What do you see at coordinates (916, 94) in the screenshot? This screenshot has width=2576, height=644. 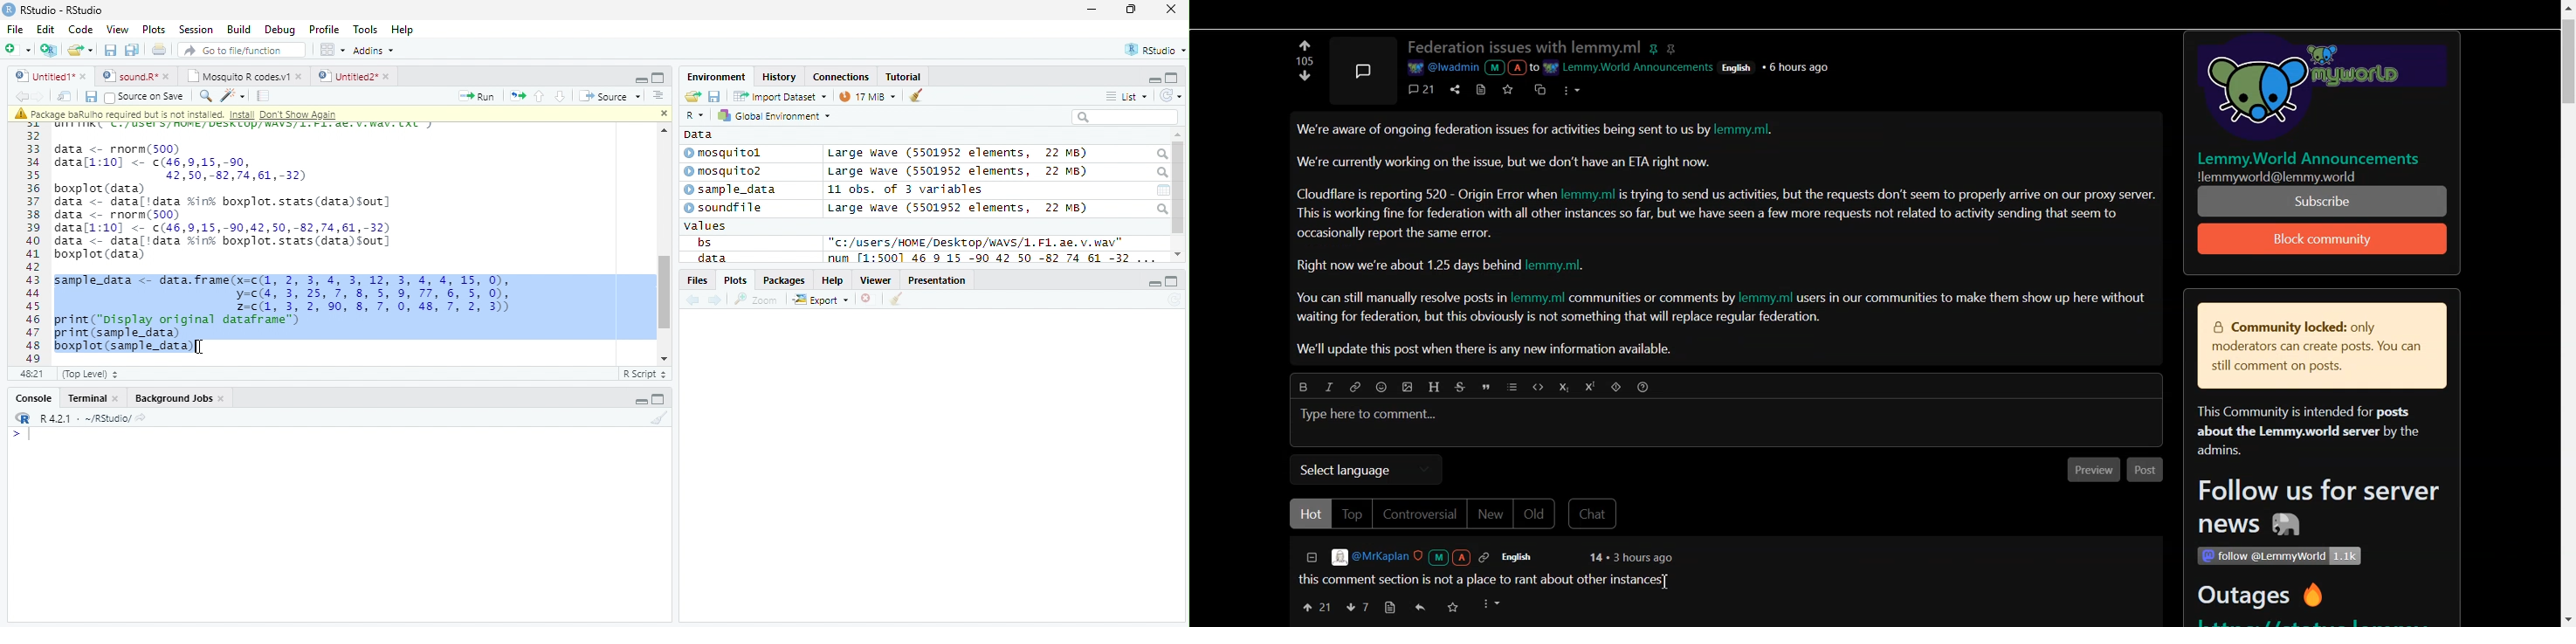 I see `clear console` at bounding box center [916, 94].